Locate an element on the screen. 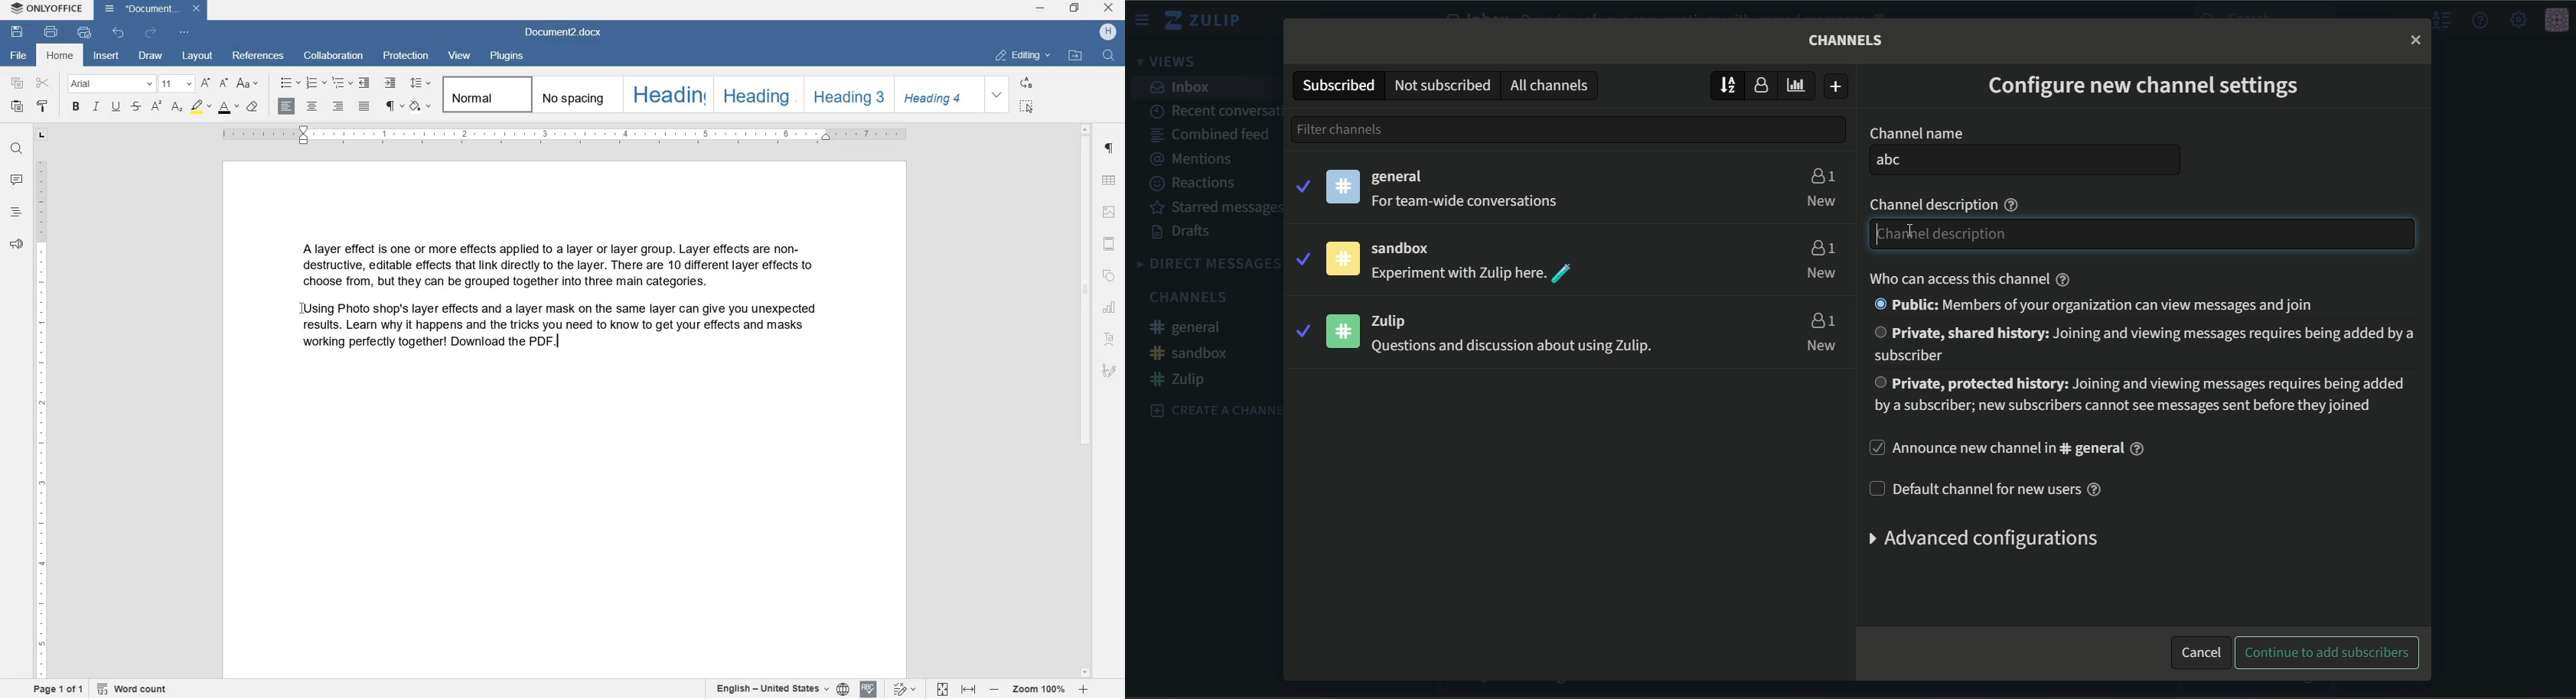  REPLACE is located at coordinates (1027, 82).